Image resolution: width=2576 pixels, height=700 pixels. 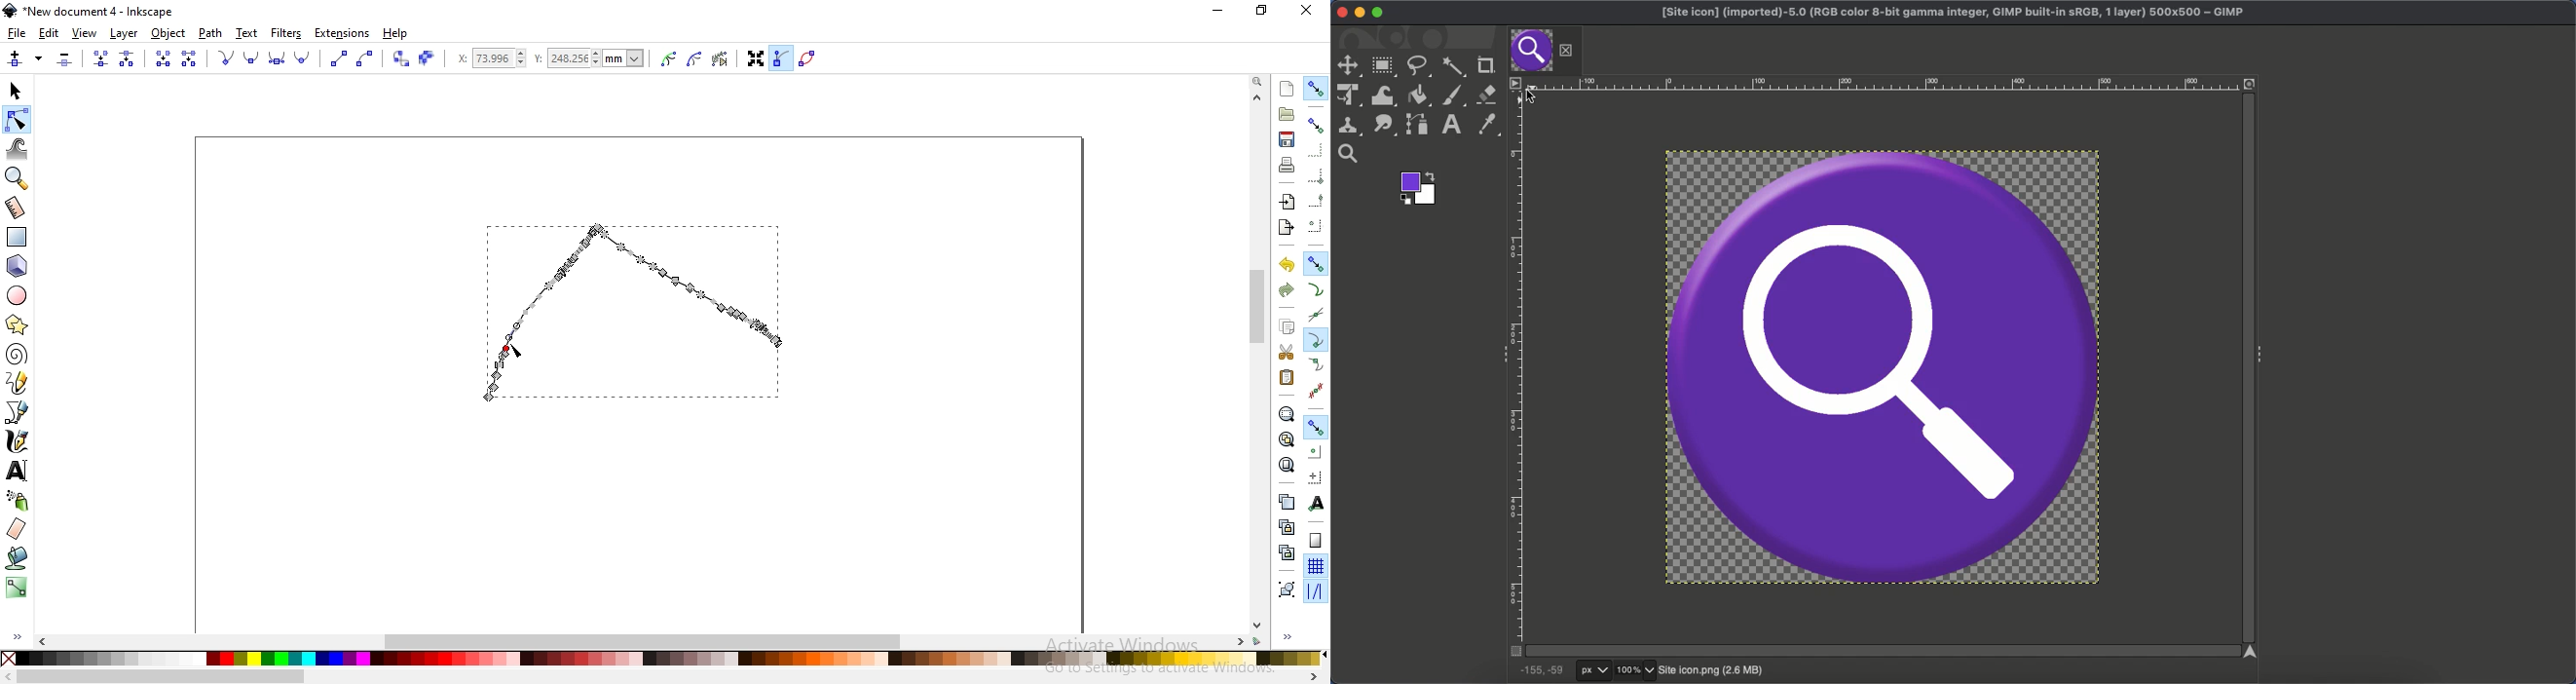 What do you see at coordinates (1285, 413) in the screenshot?
I see `zoom to fit selection` at bounding box center [1285, 413].